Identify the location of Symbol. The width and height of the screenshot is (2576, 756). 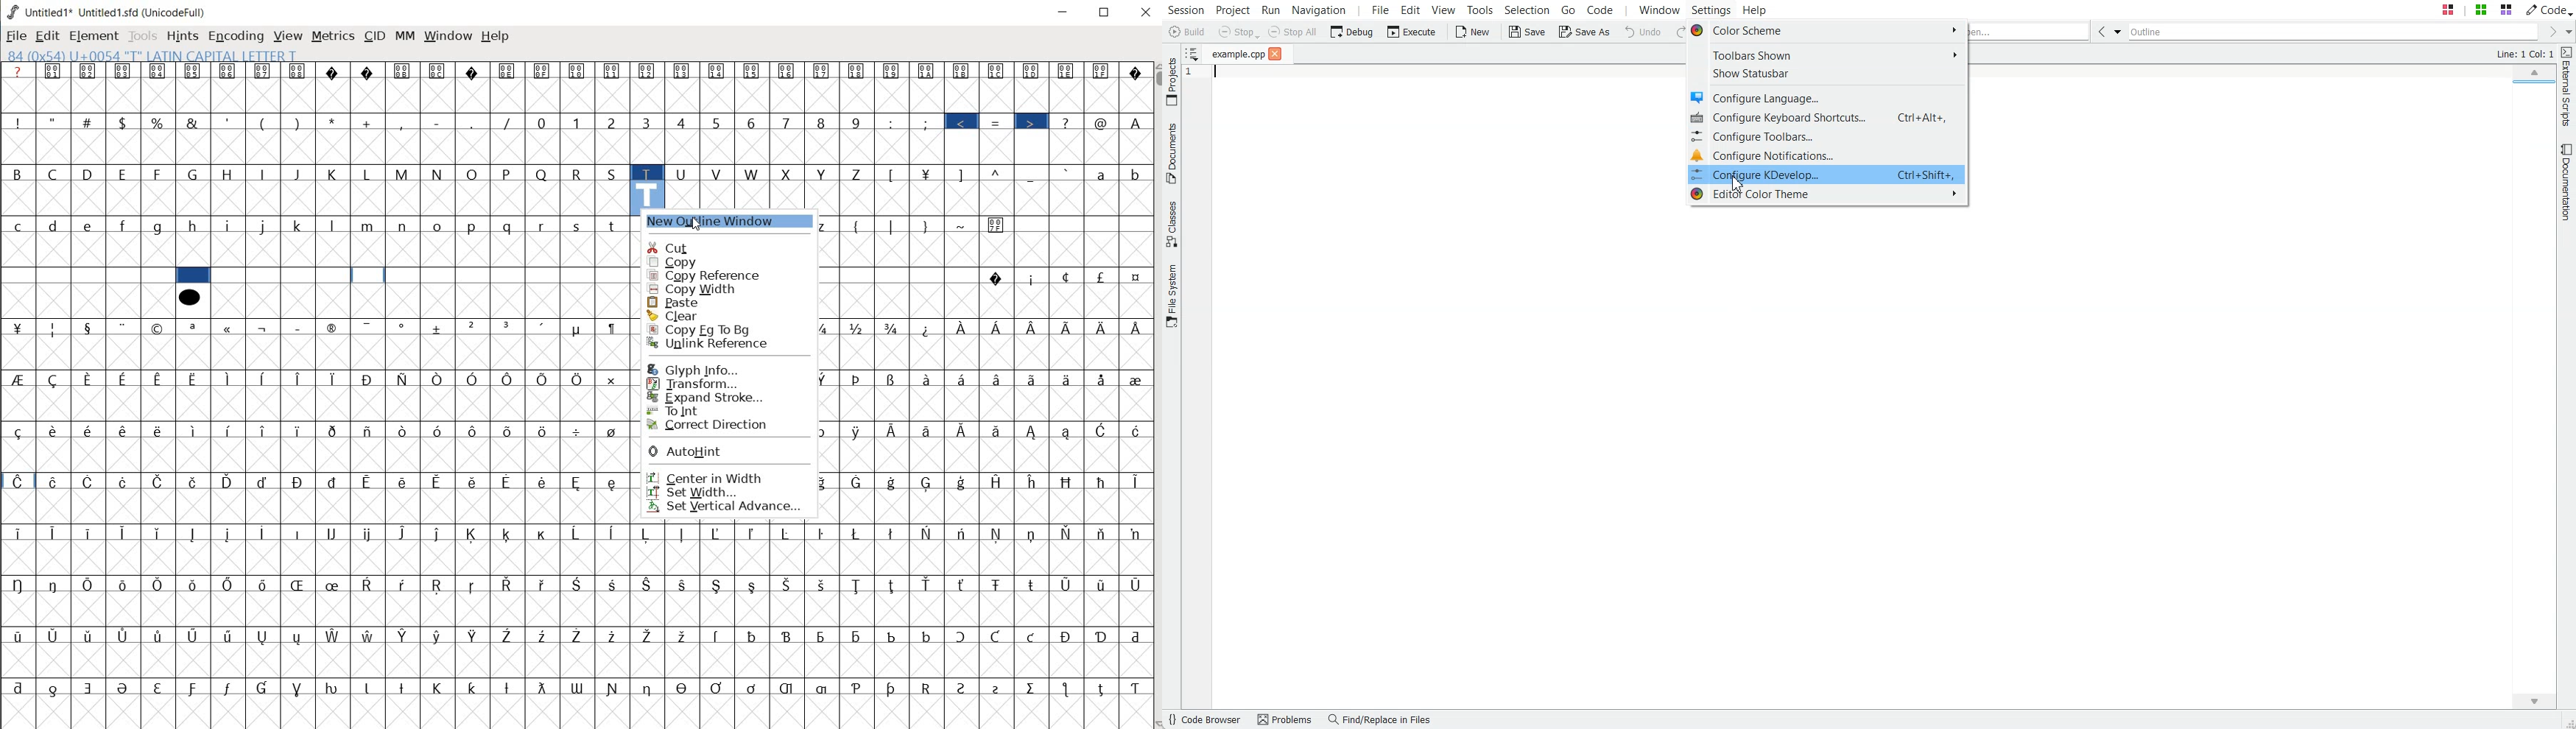
(441, 378).